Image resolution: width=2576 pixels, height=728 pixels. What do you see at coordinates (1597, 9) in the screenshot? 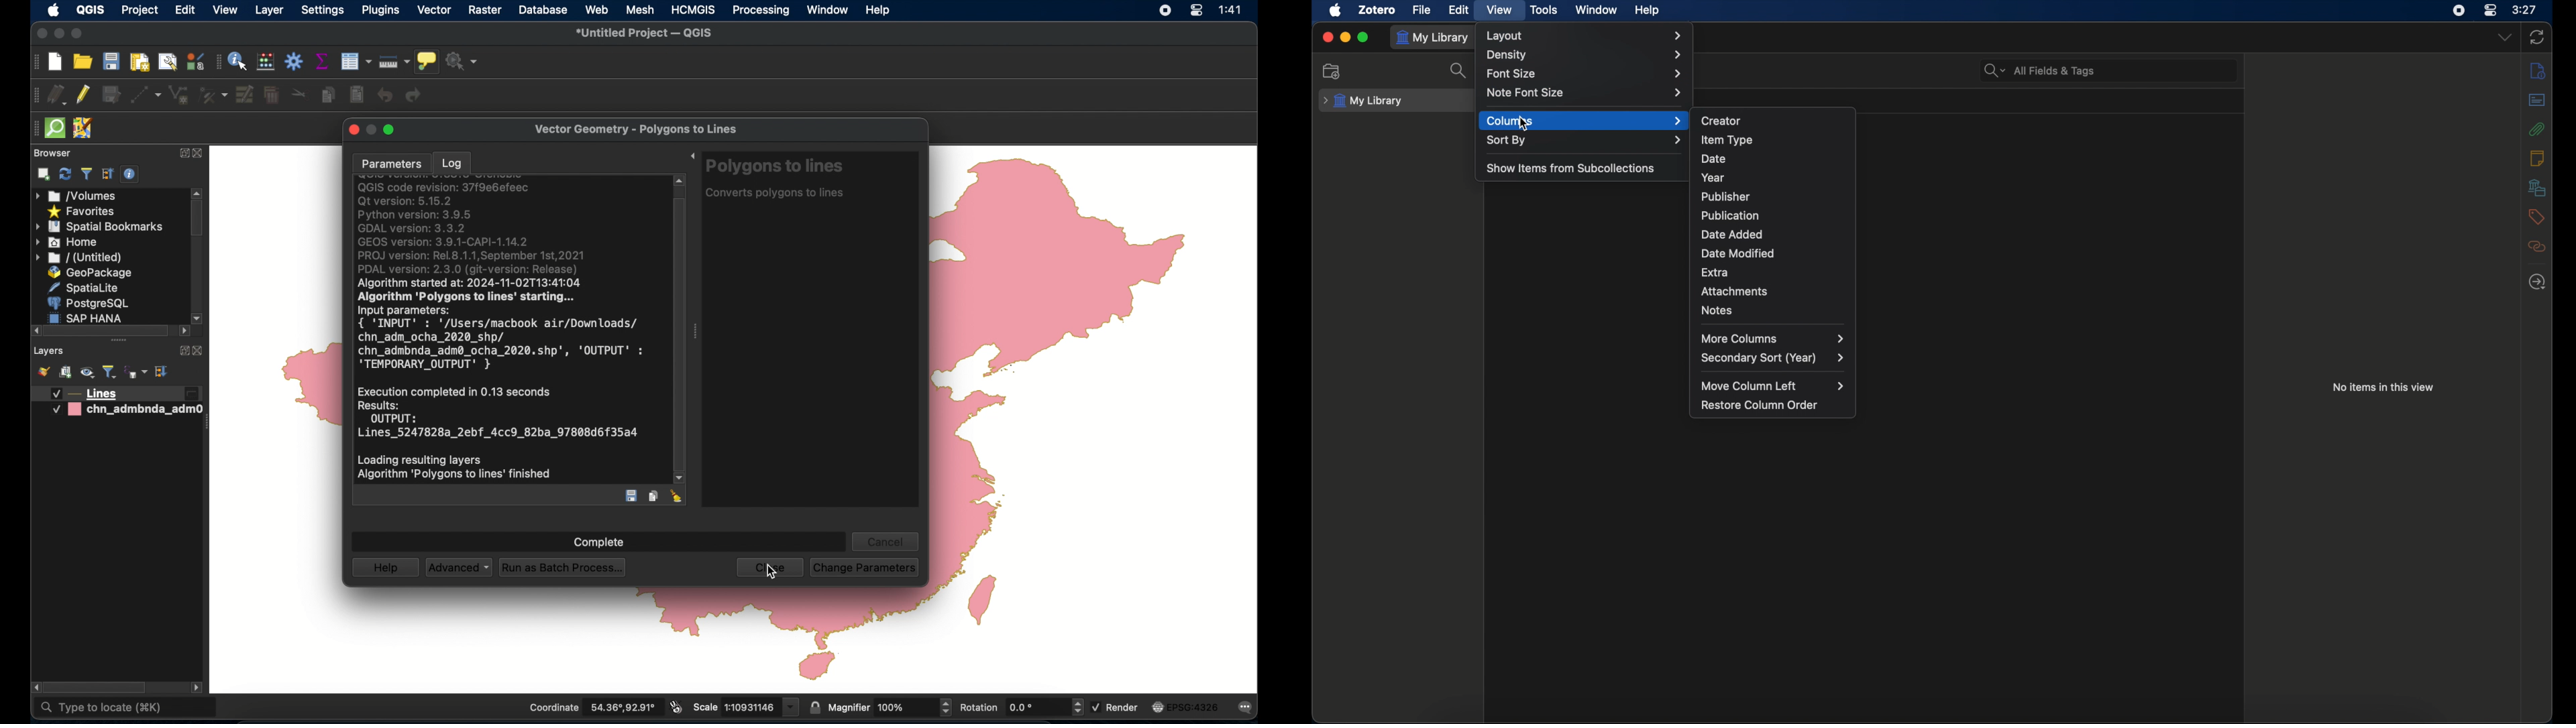
I see `window` at bounding box center [1597, 9].